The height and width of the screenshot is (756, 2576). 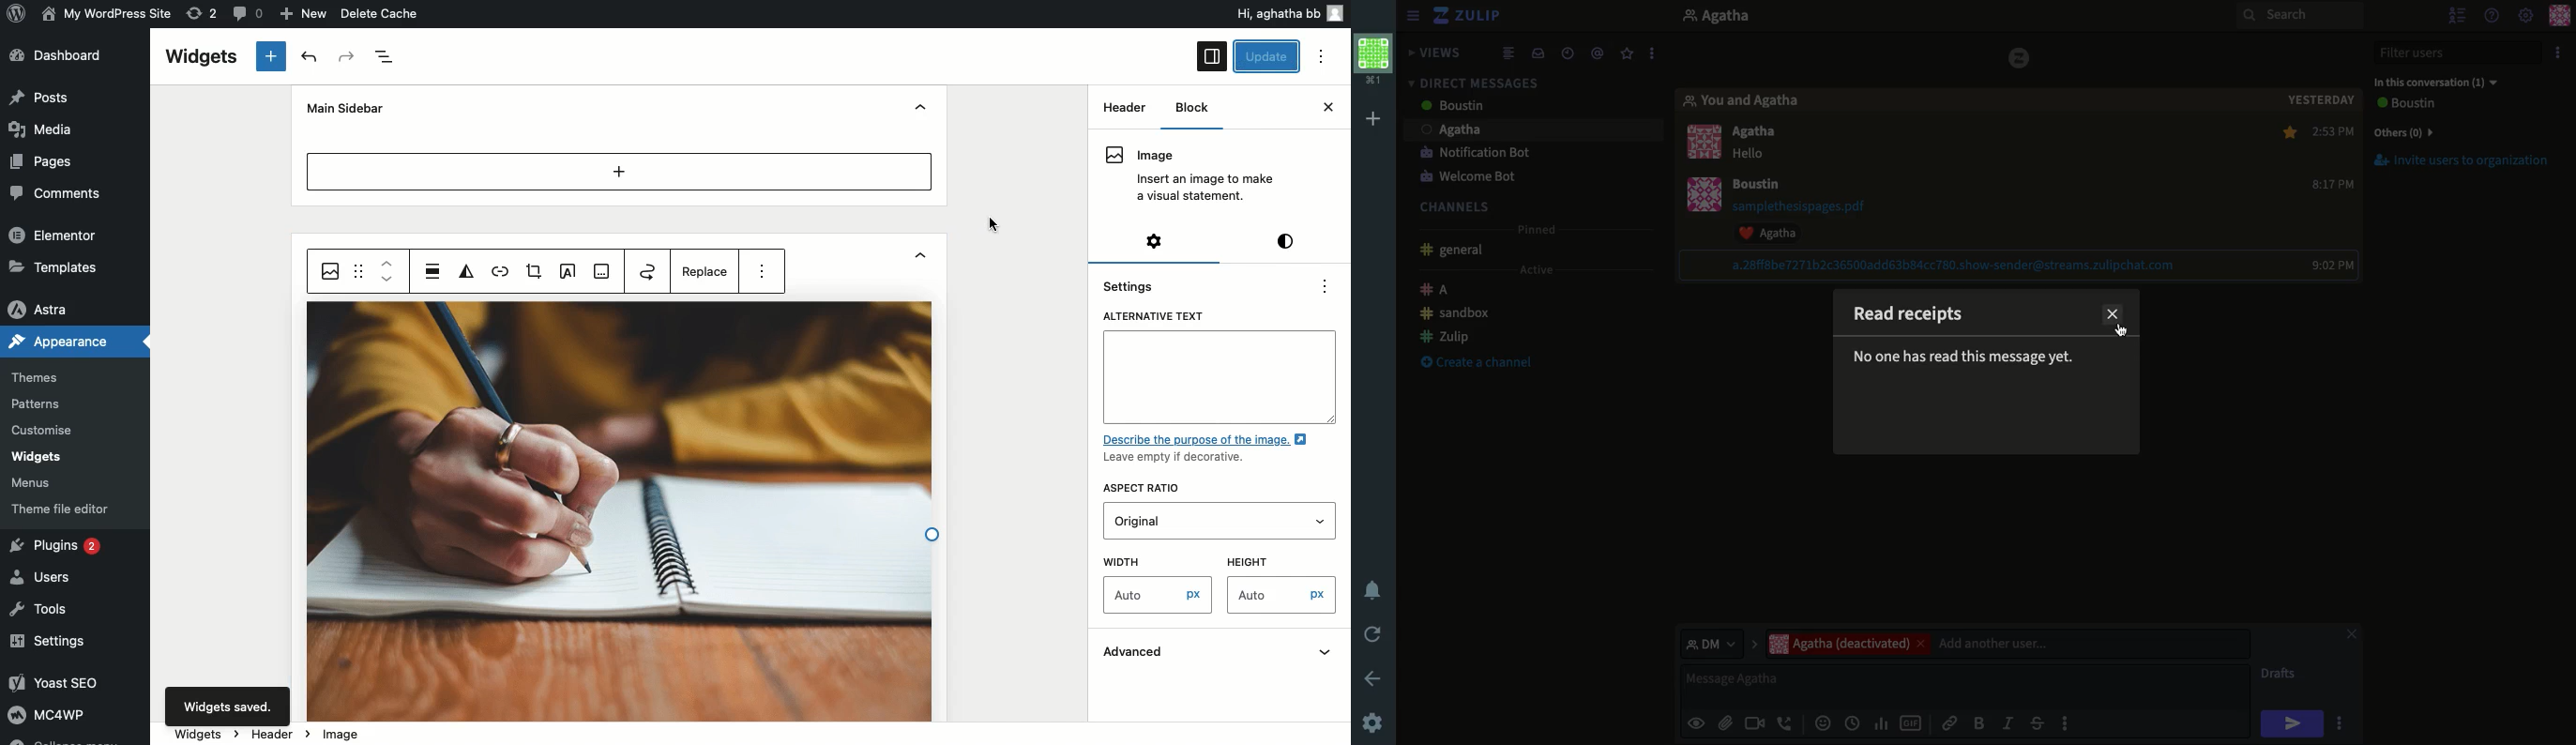 What do you see at coordinates (2015, 57) in the screenshot?
I see `logo` at bounding box center [2015, 57].